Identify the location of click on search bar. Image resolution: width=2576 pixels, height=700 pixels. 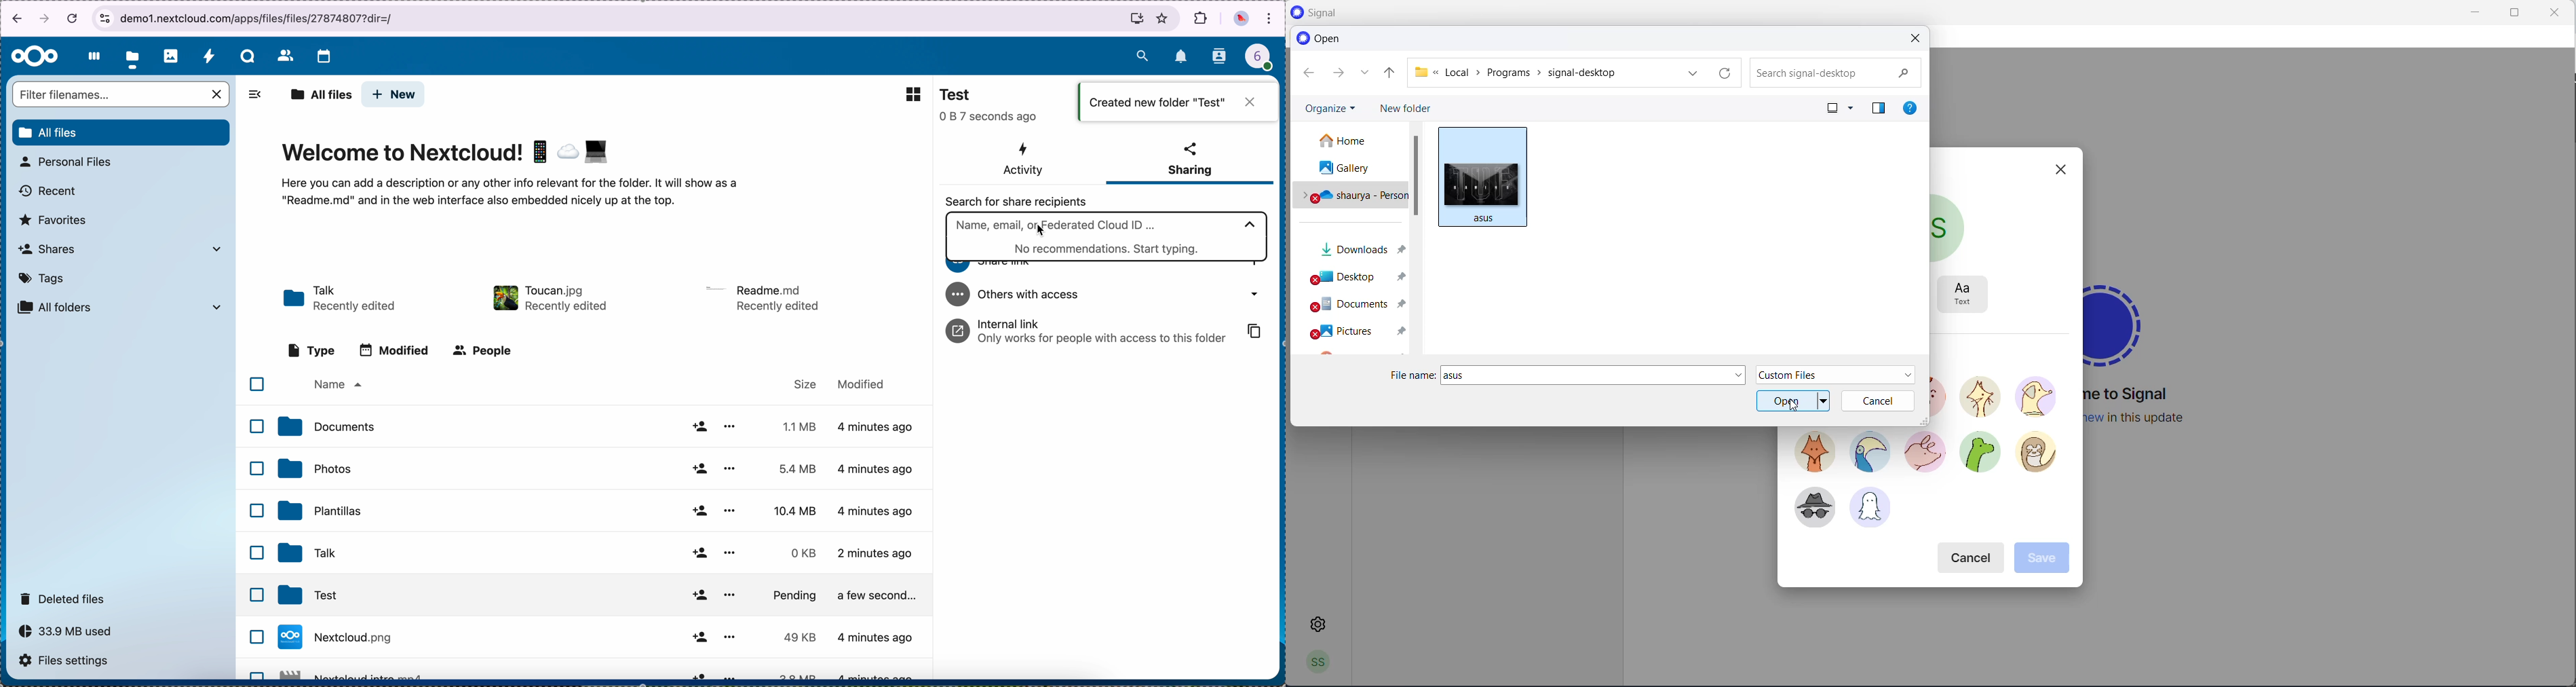
(1106, 226).